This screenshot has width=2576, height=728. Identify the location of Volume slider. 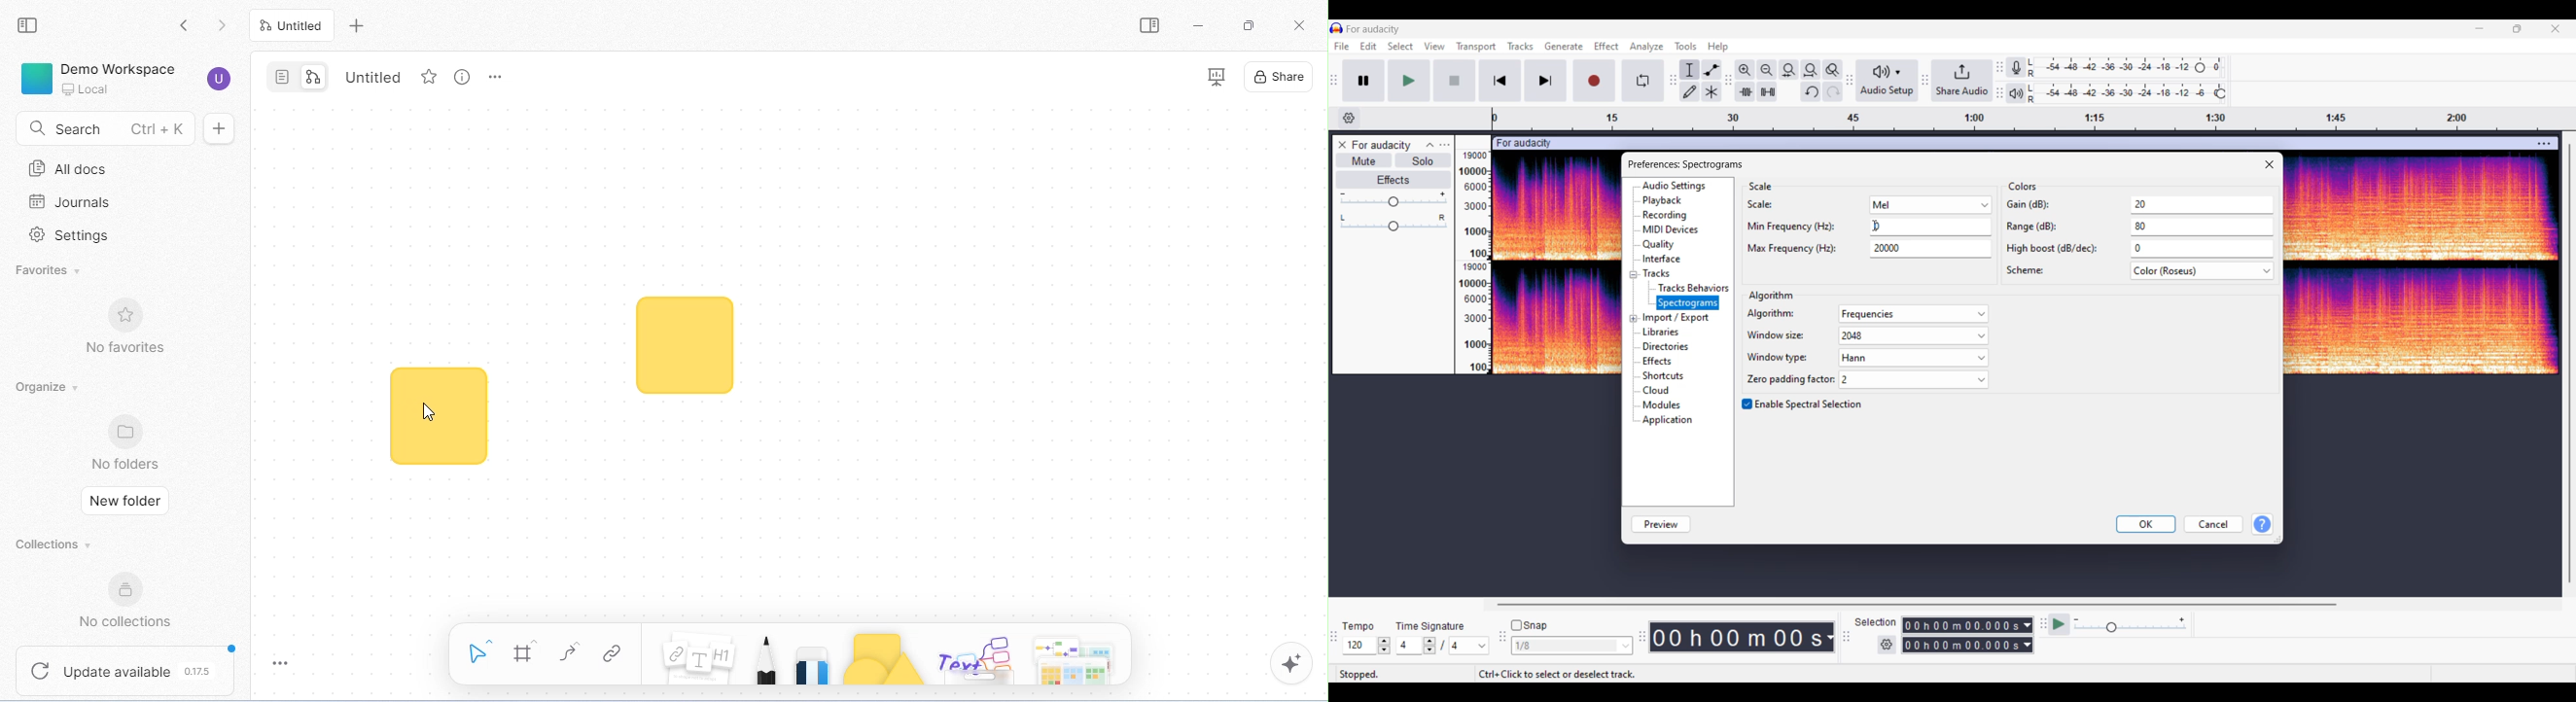
(1393, 200).